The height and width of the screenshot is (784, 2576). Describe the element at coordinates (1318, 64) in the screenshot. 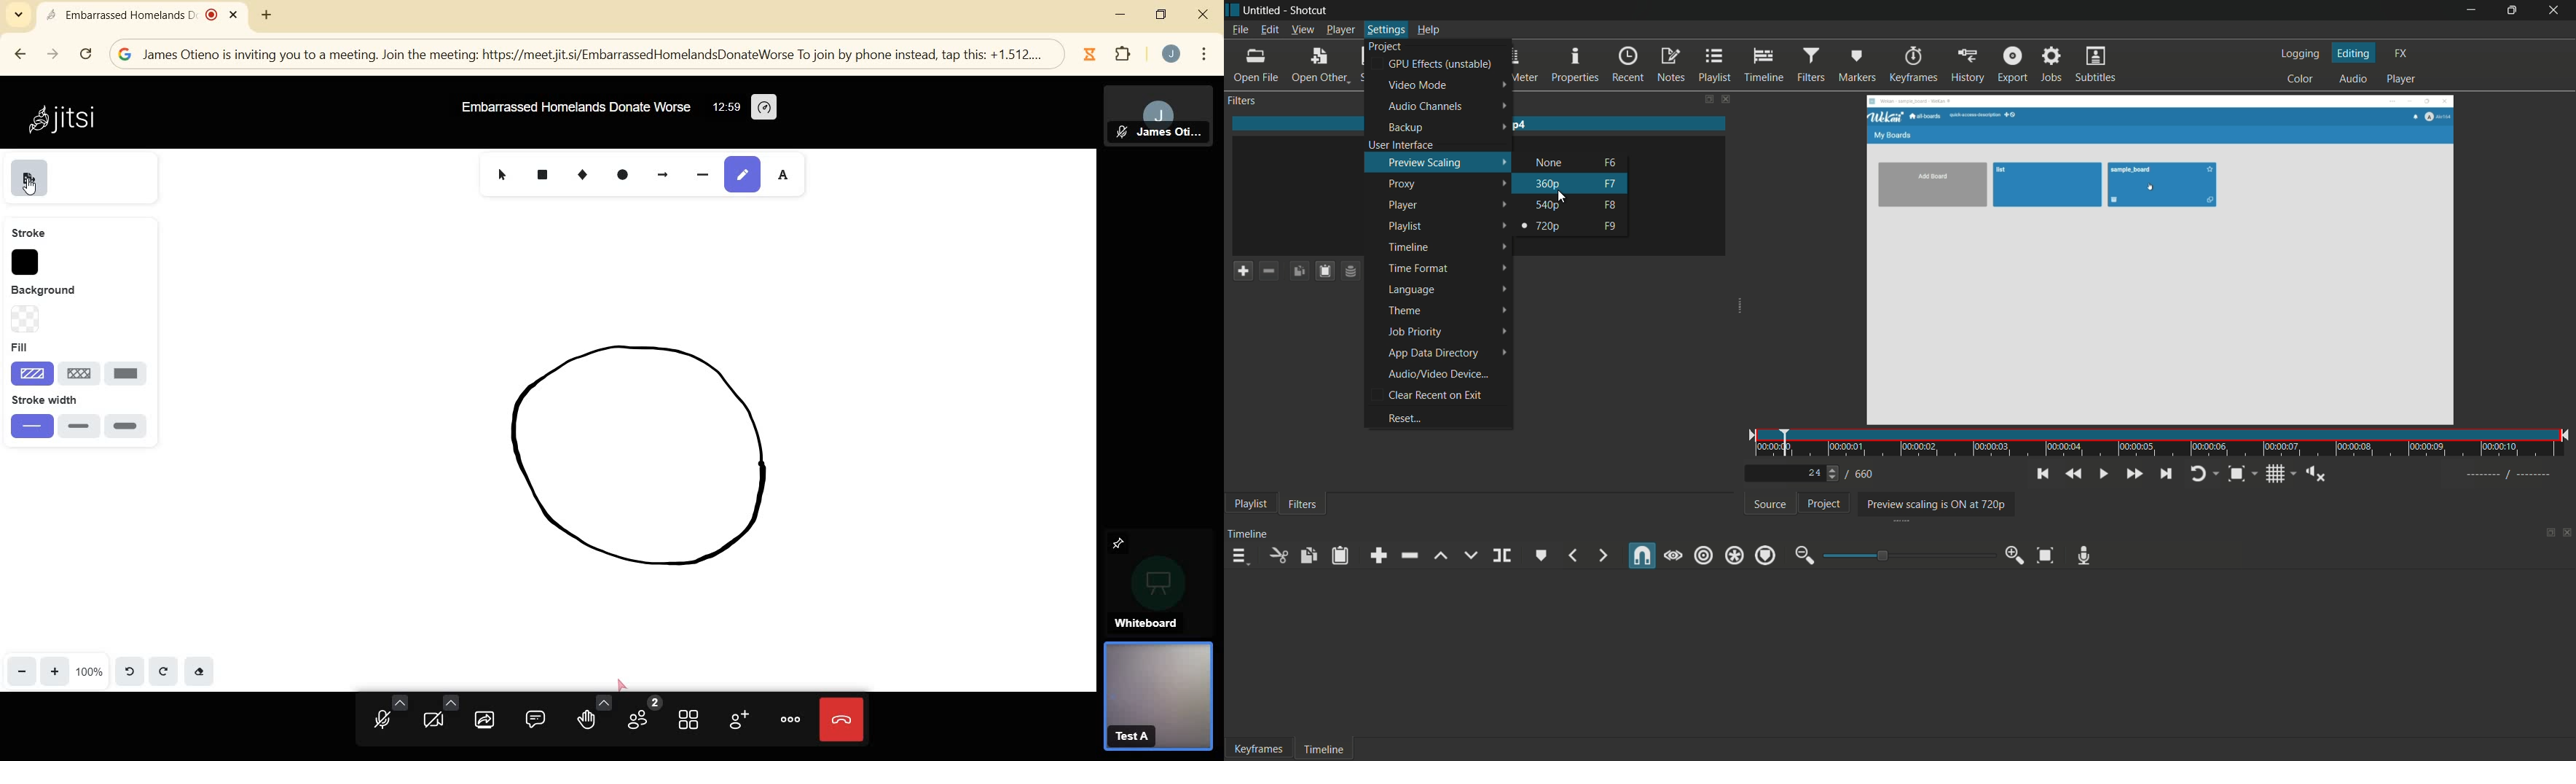

I see `open other` at that location.